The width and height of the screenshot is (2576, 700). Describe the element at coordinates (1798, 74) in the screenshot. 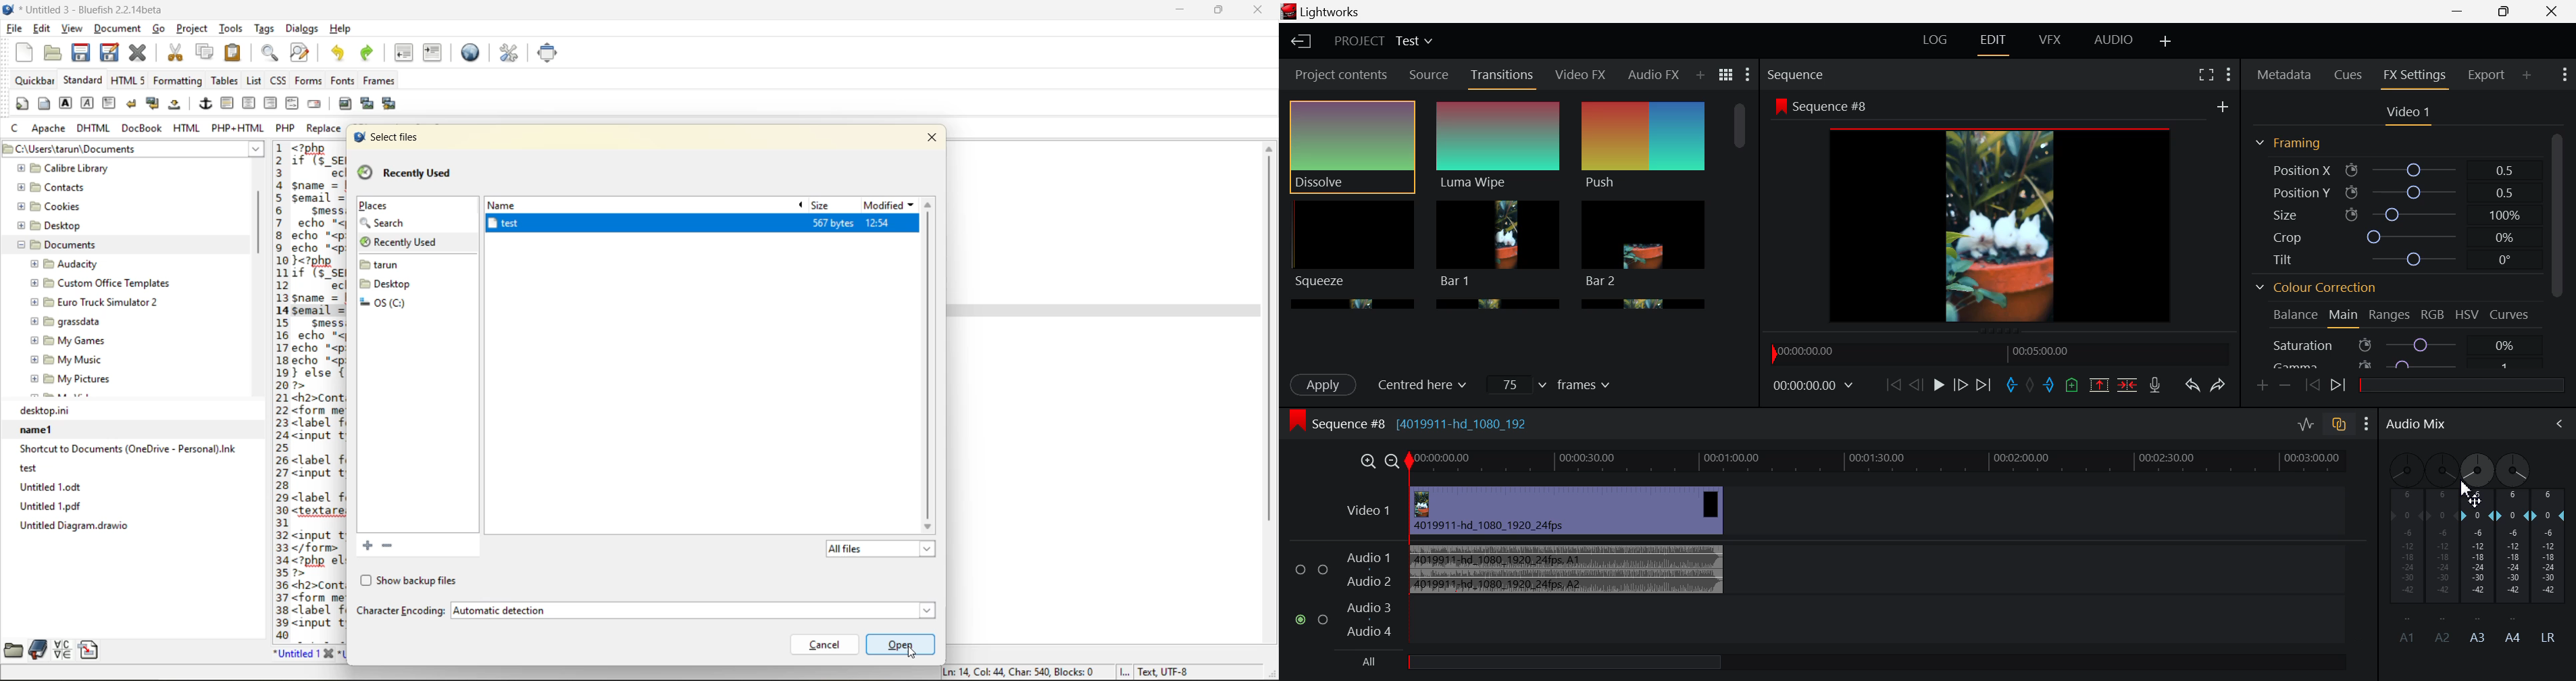

I see `Sequence Preview Section` at that location.